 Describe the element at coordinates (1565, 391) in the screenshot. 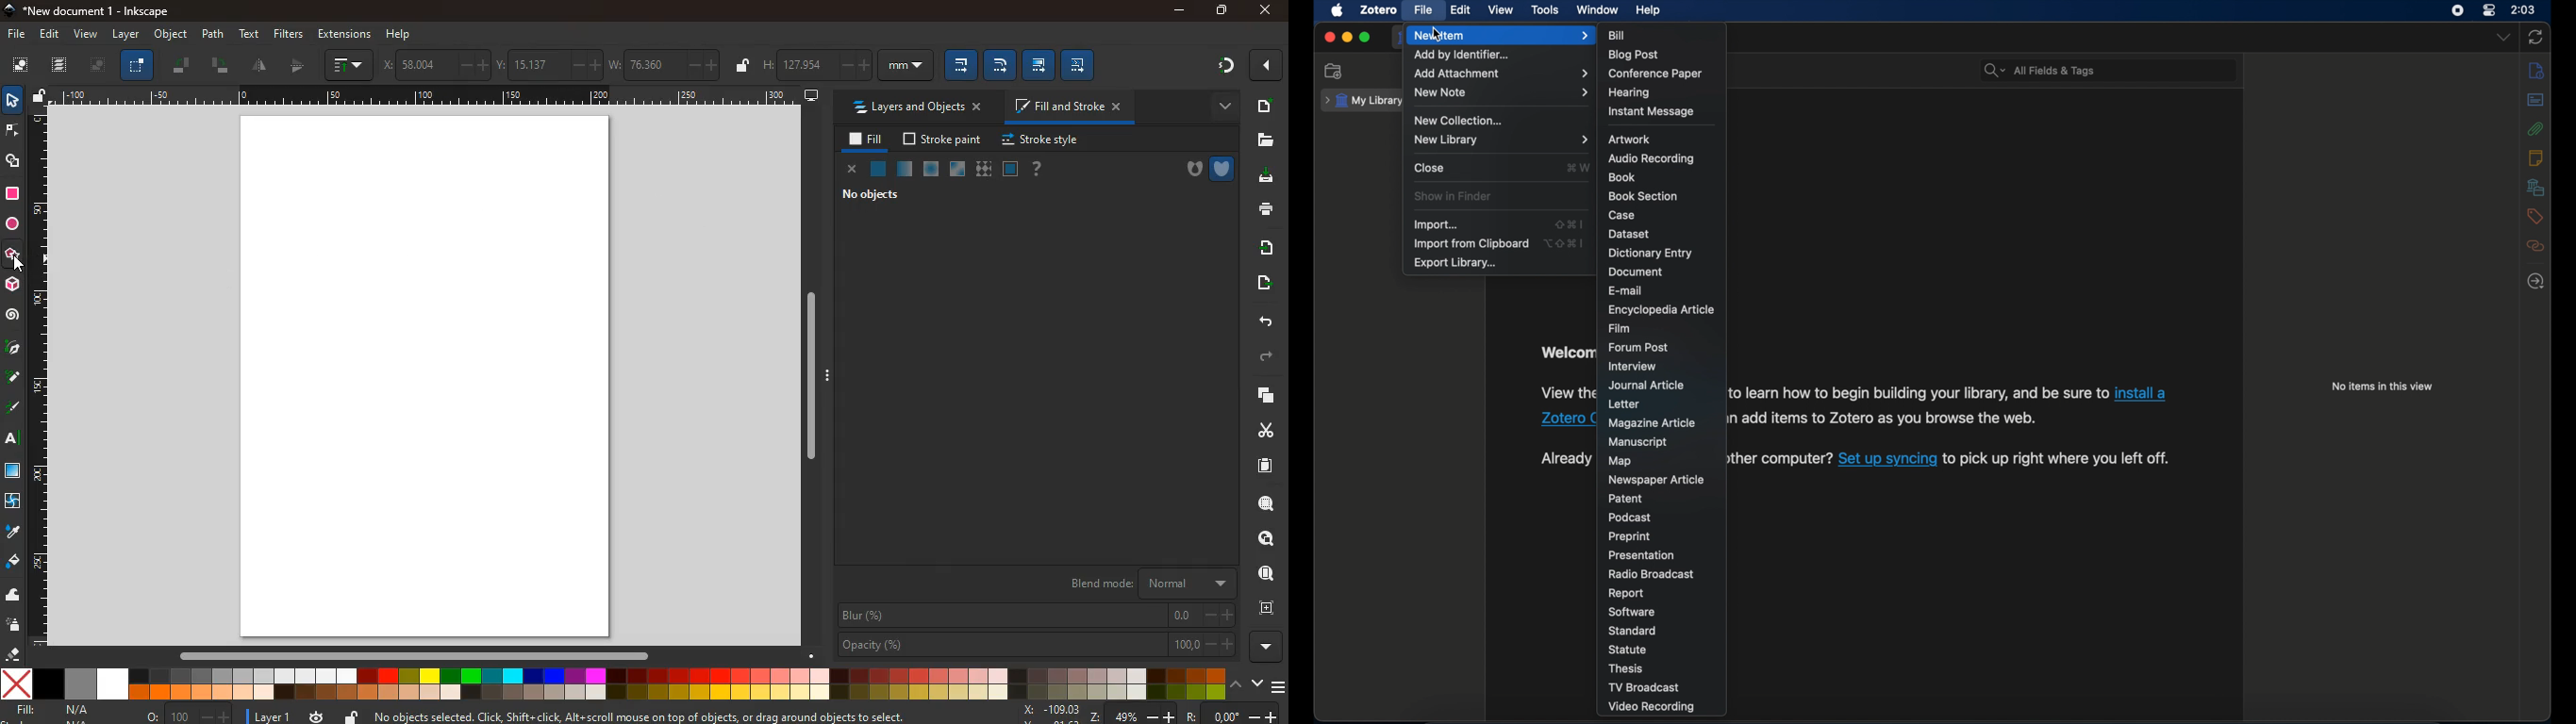

I see `obscure text` at that location.